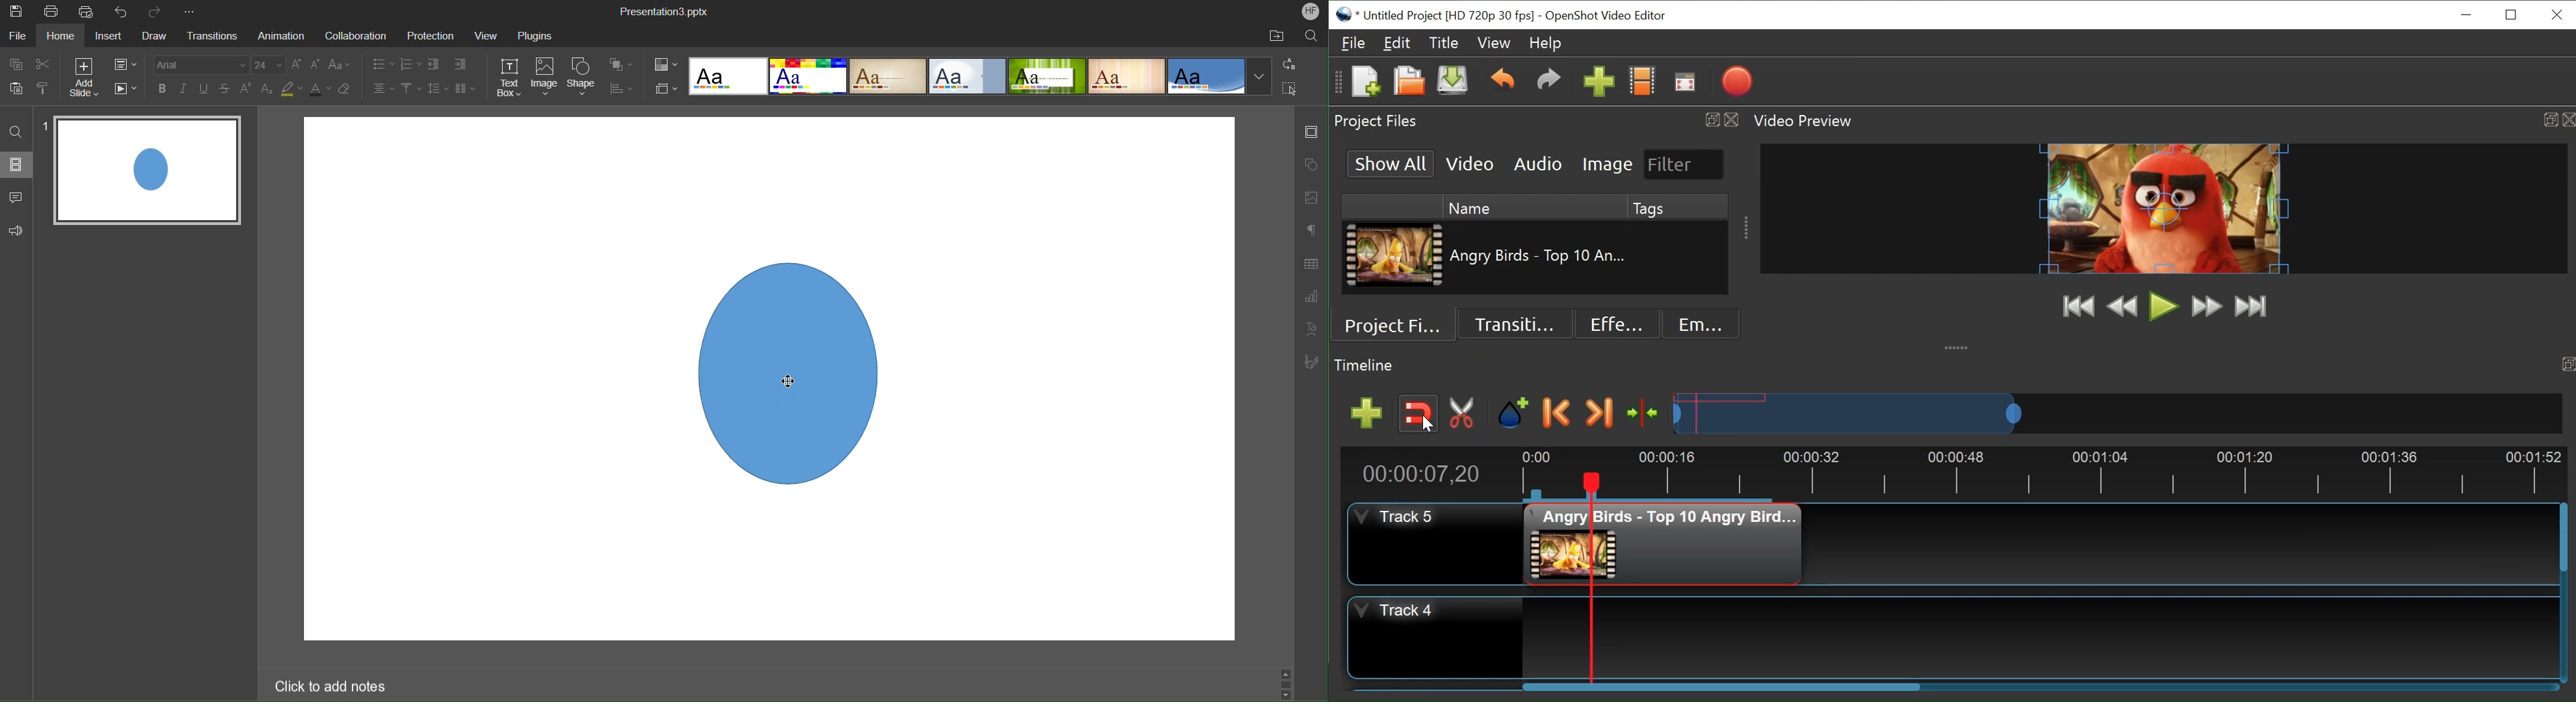 The height and width of the screenshot is (728, 2576). I want to click on Home, so click(62, 36).